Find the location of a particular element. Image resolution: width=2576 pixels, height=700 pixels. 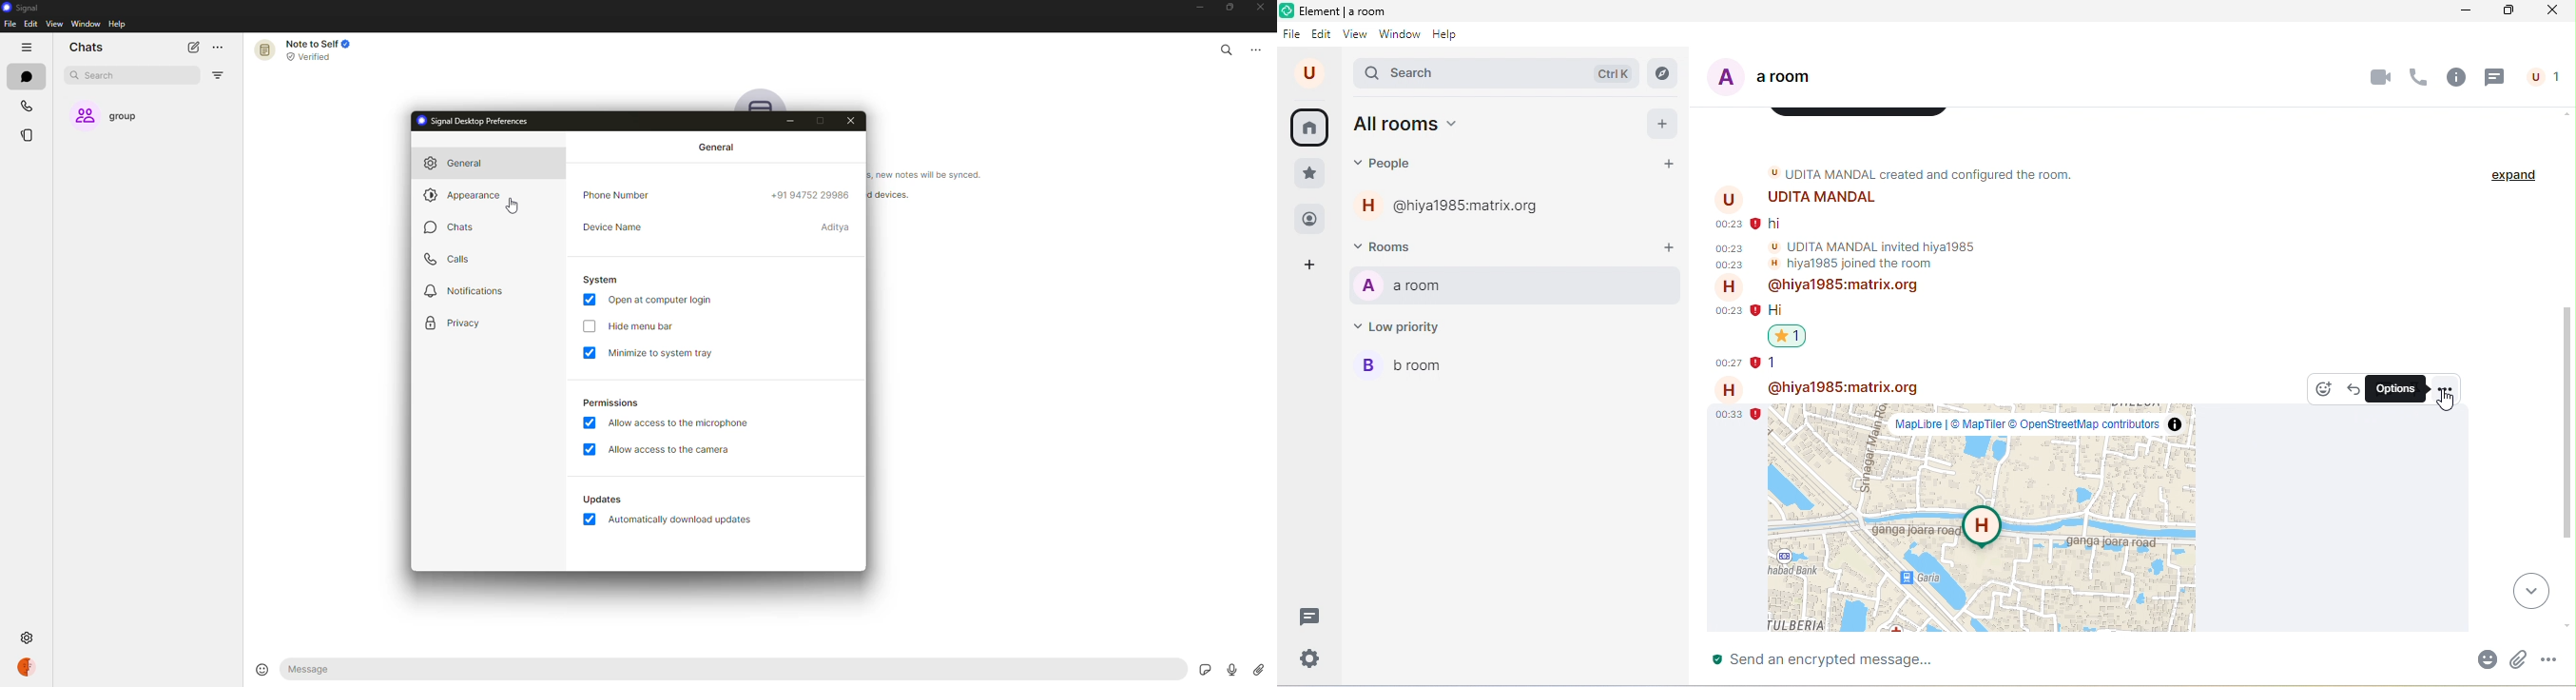

Timestamp of texts is located at coordinates (1727, 414).